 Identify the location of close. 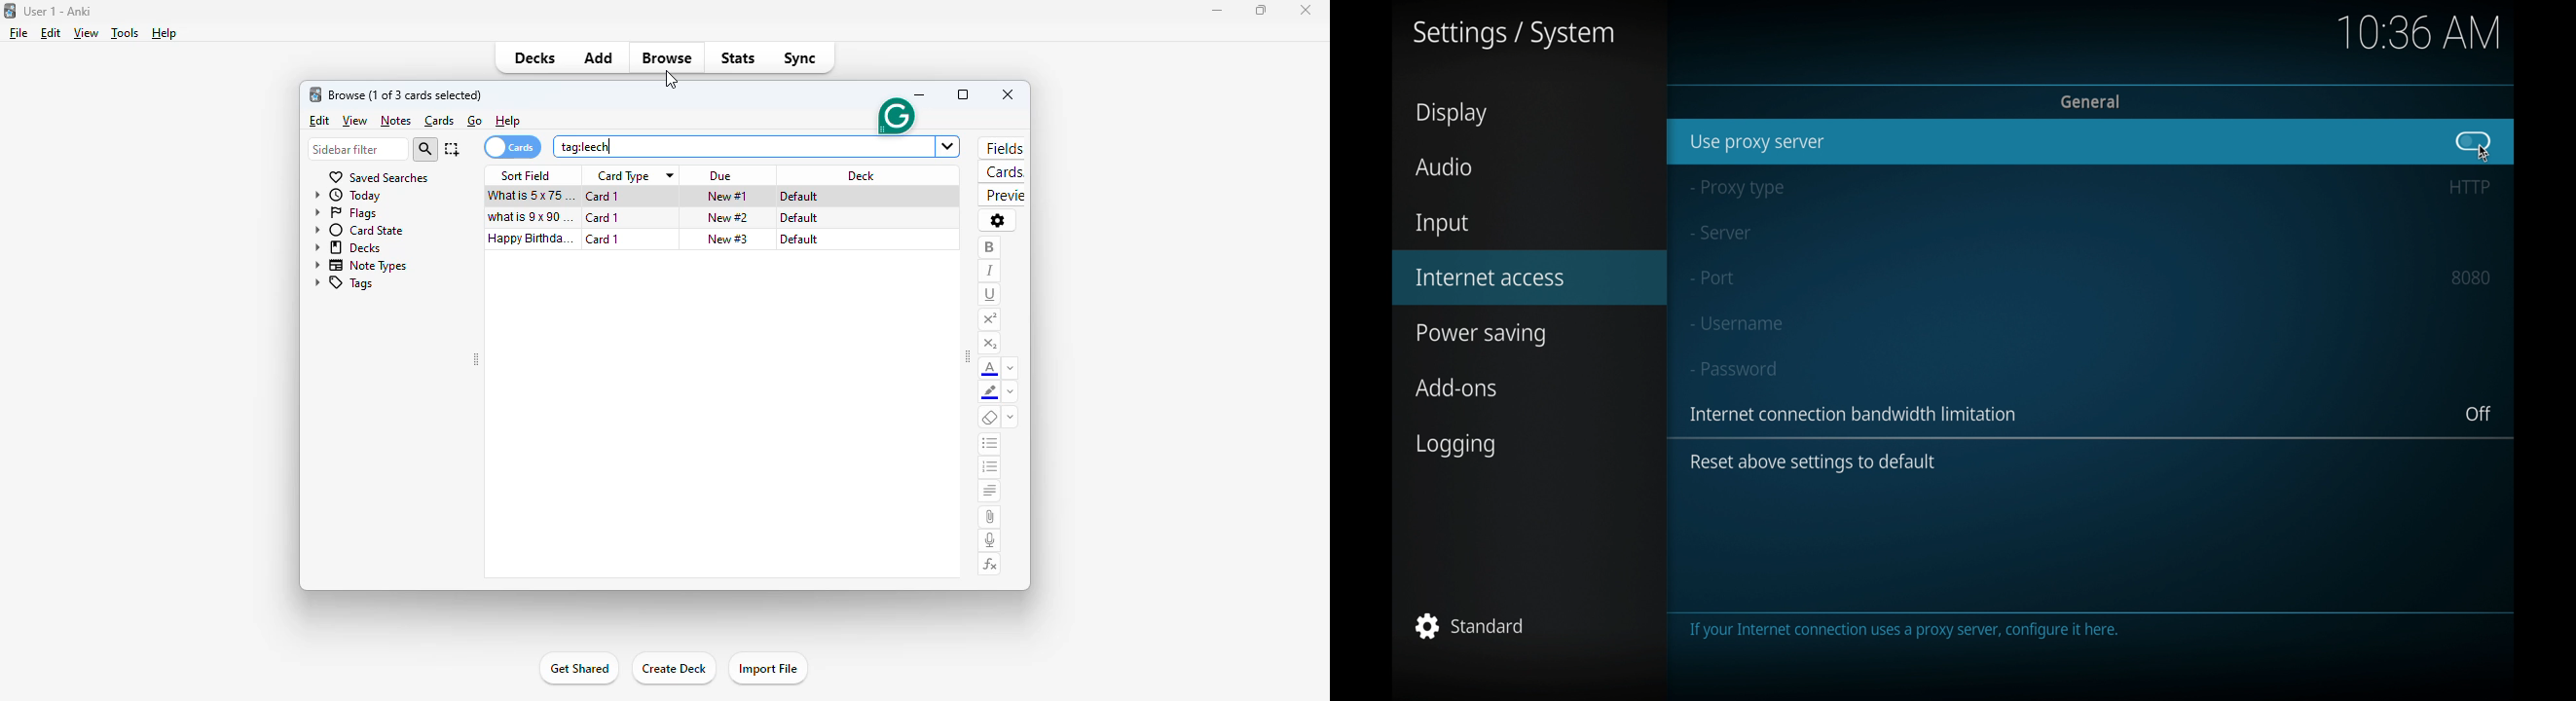
(1309, 11).